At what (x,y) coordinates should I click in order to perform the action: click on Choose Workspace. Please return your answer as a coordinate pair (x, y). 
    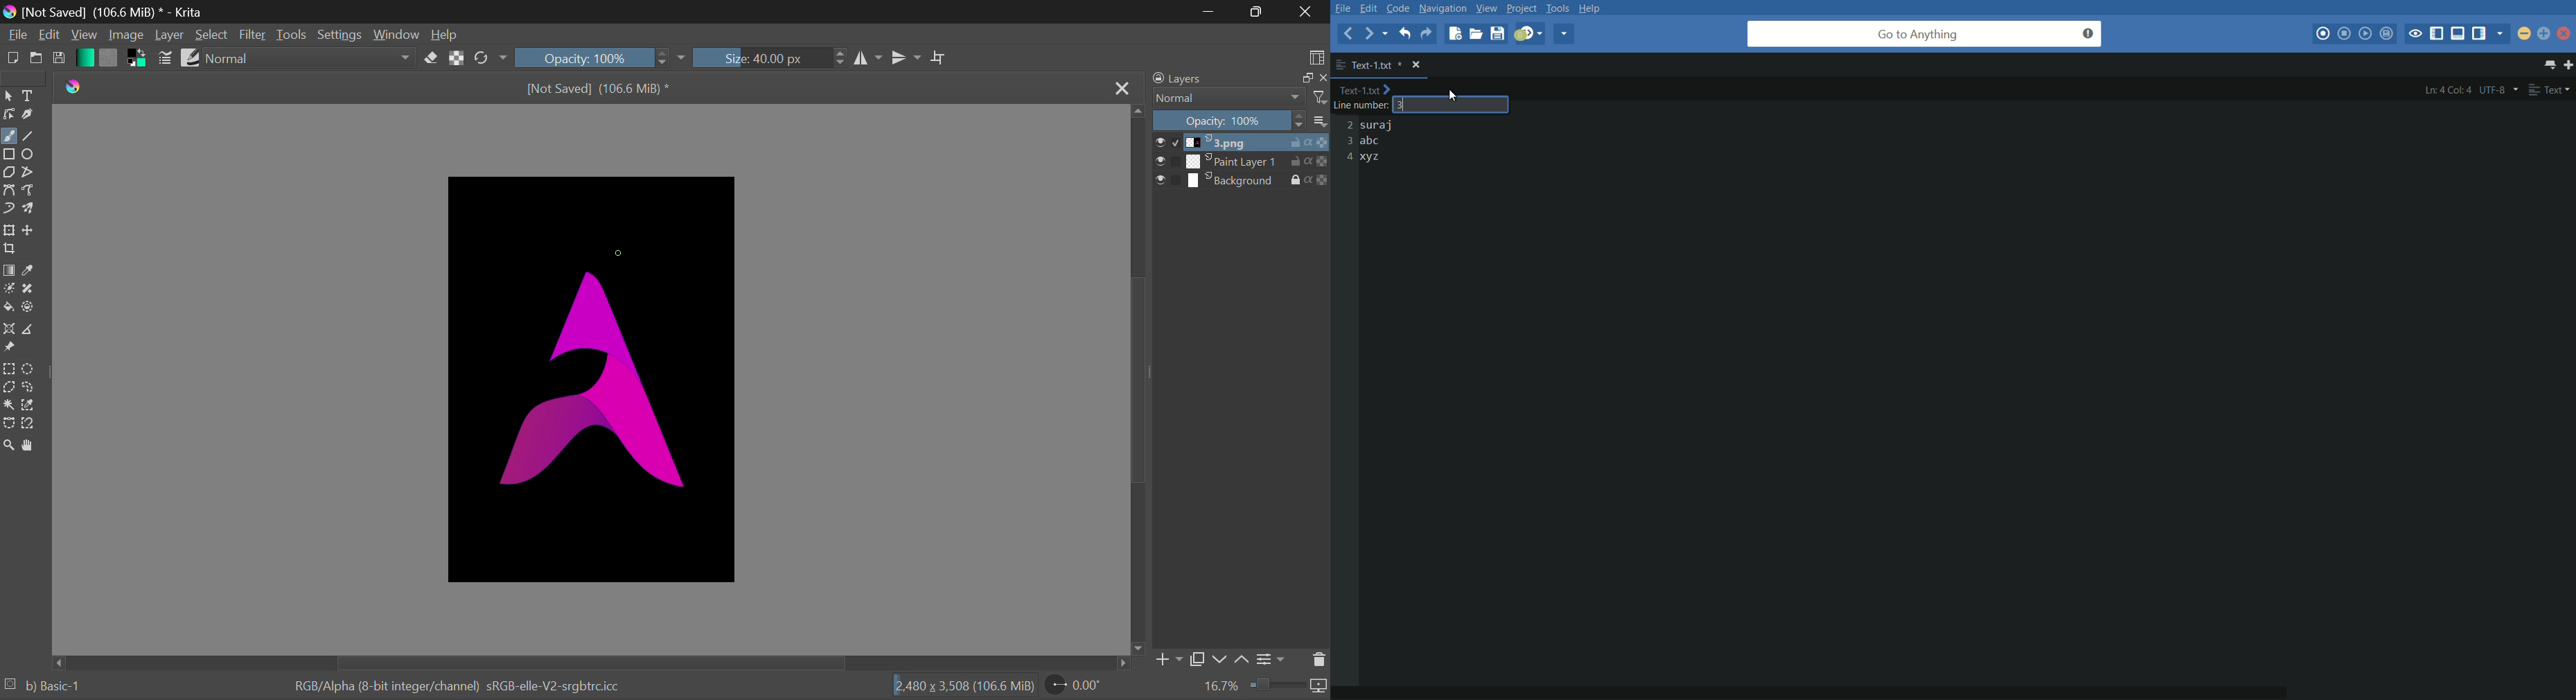
    Looking at the image, I should click on (1318, 56).